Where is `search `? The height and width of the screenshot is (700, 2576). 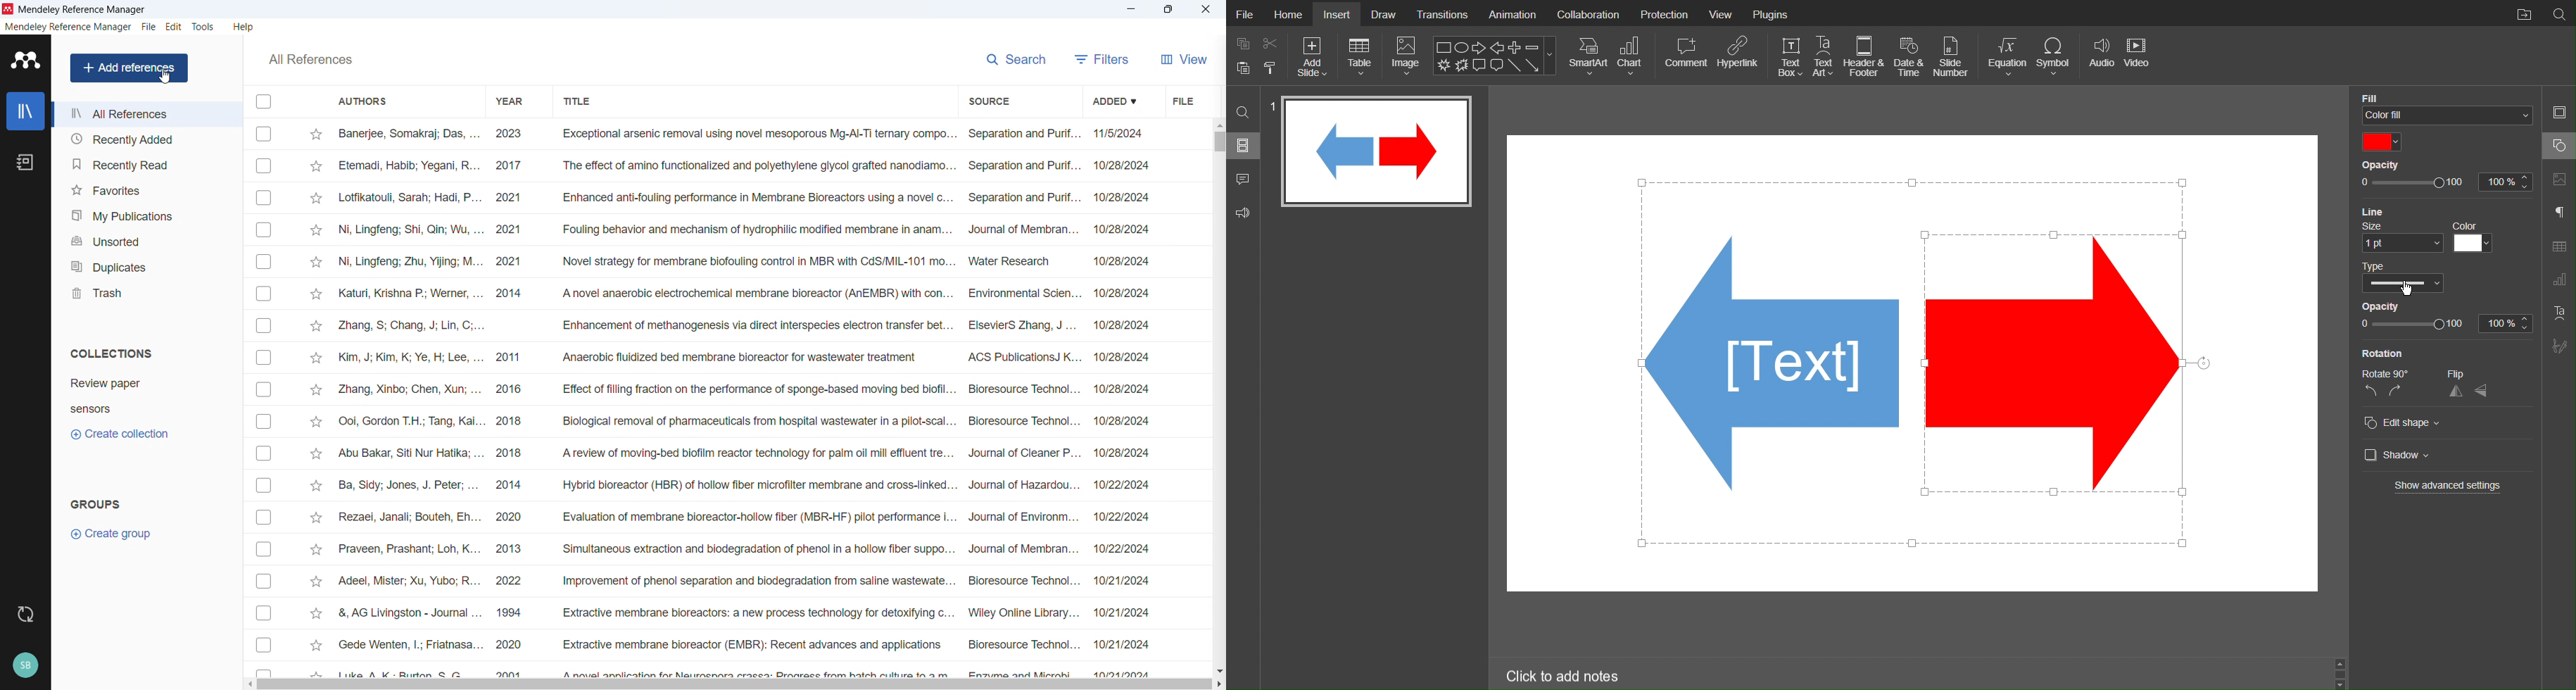
search  is located at coordinates (1018, 58).